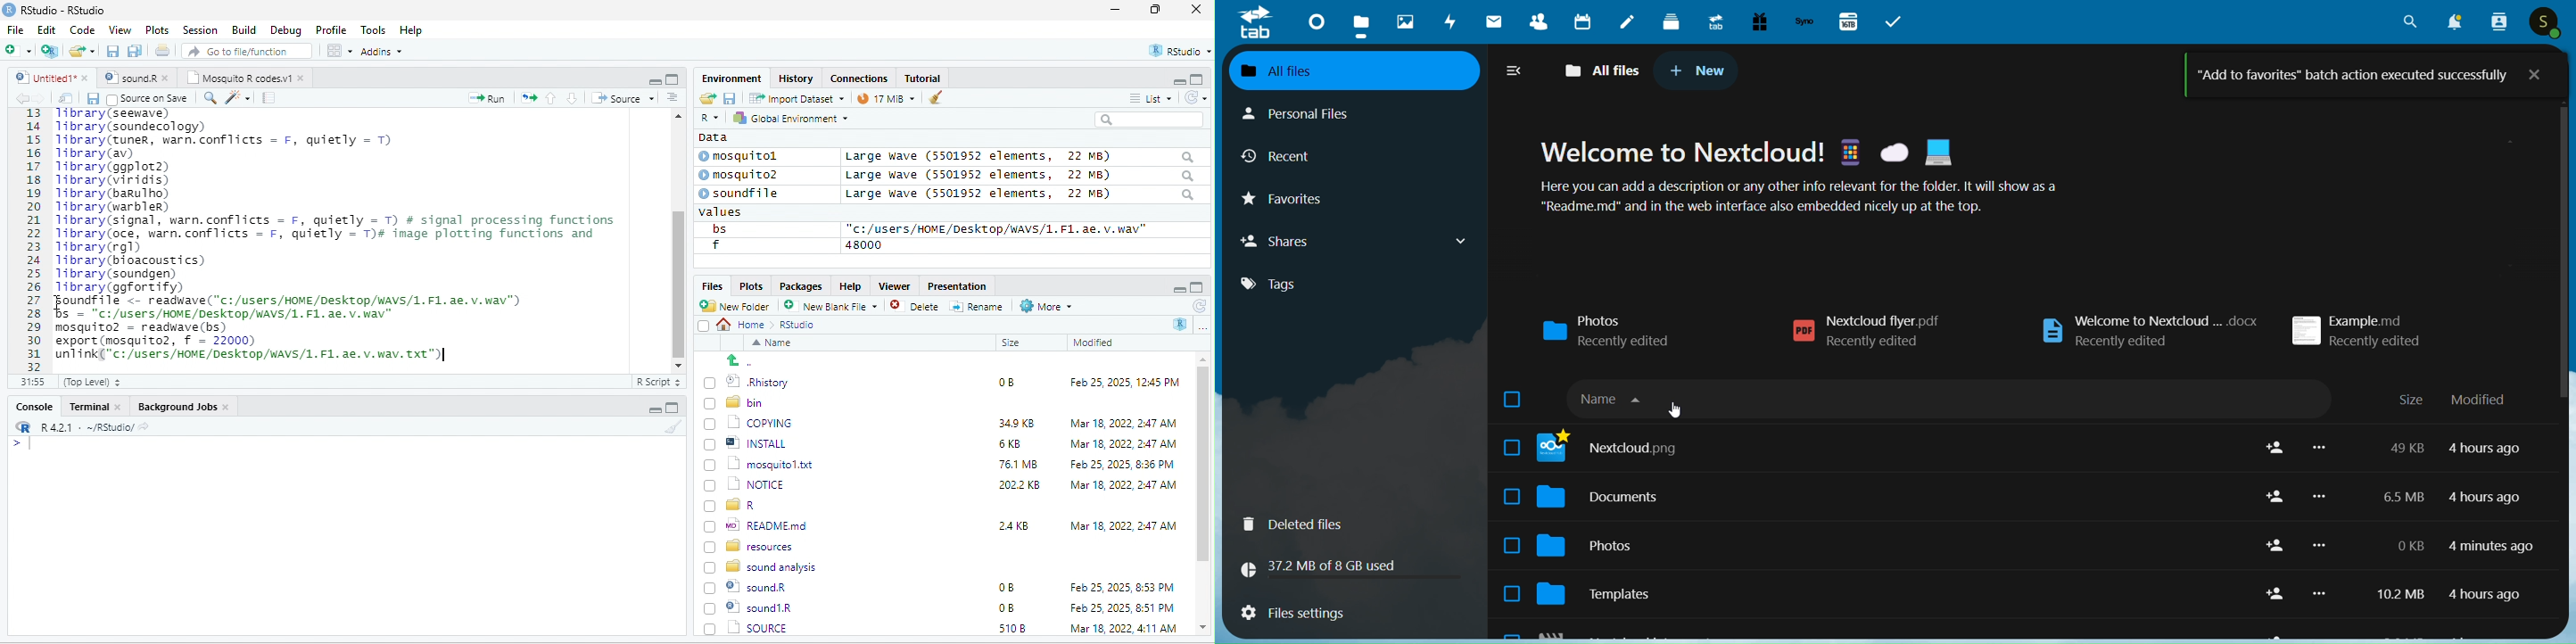 This screenshot has height=644, width=2576. What do you see at coordinates (672, 408) in the screenshot?
I see `maximize` at bounding box center [672, 408].